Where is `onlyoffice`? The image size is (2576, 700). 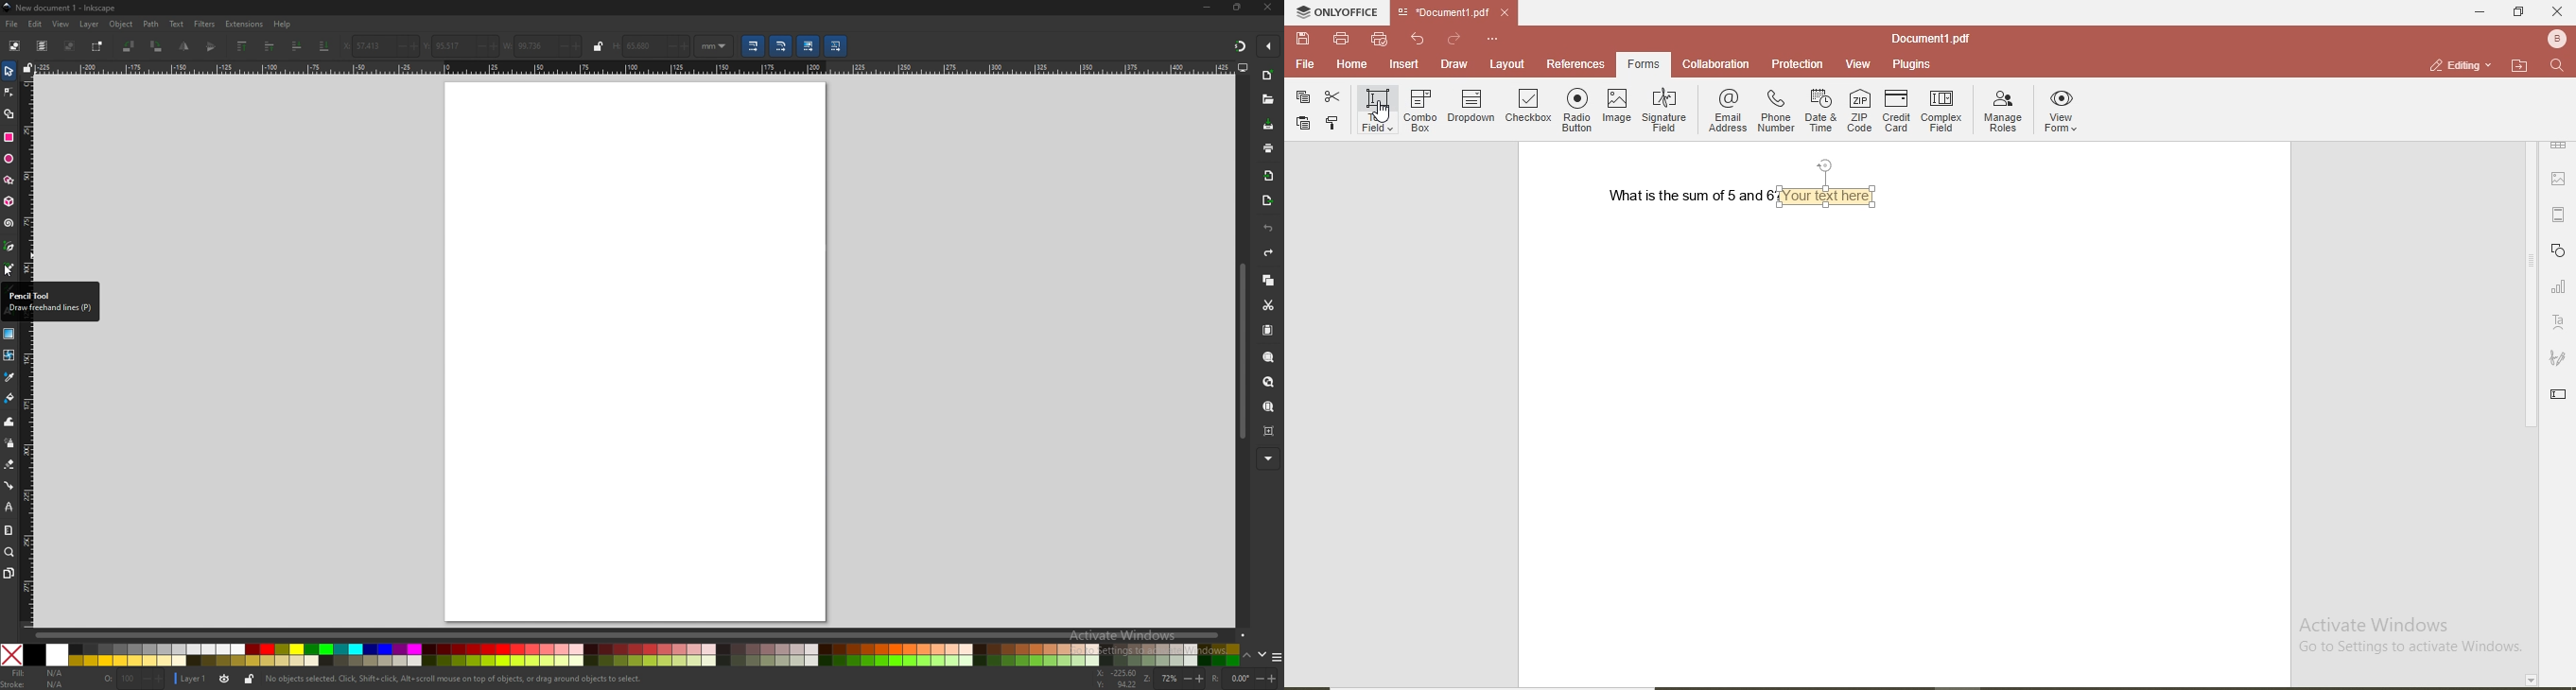
onlyoffice is located at coordinates (1332, 11).